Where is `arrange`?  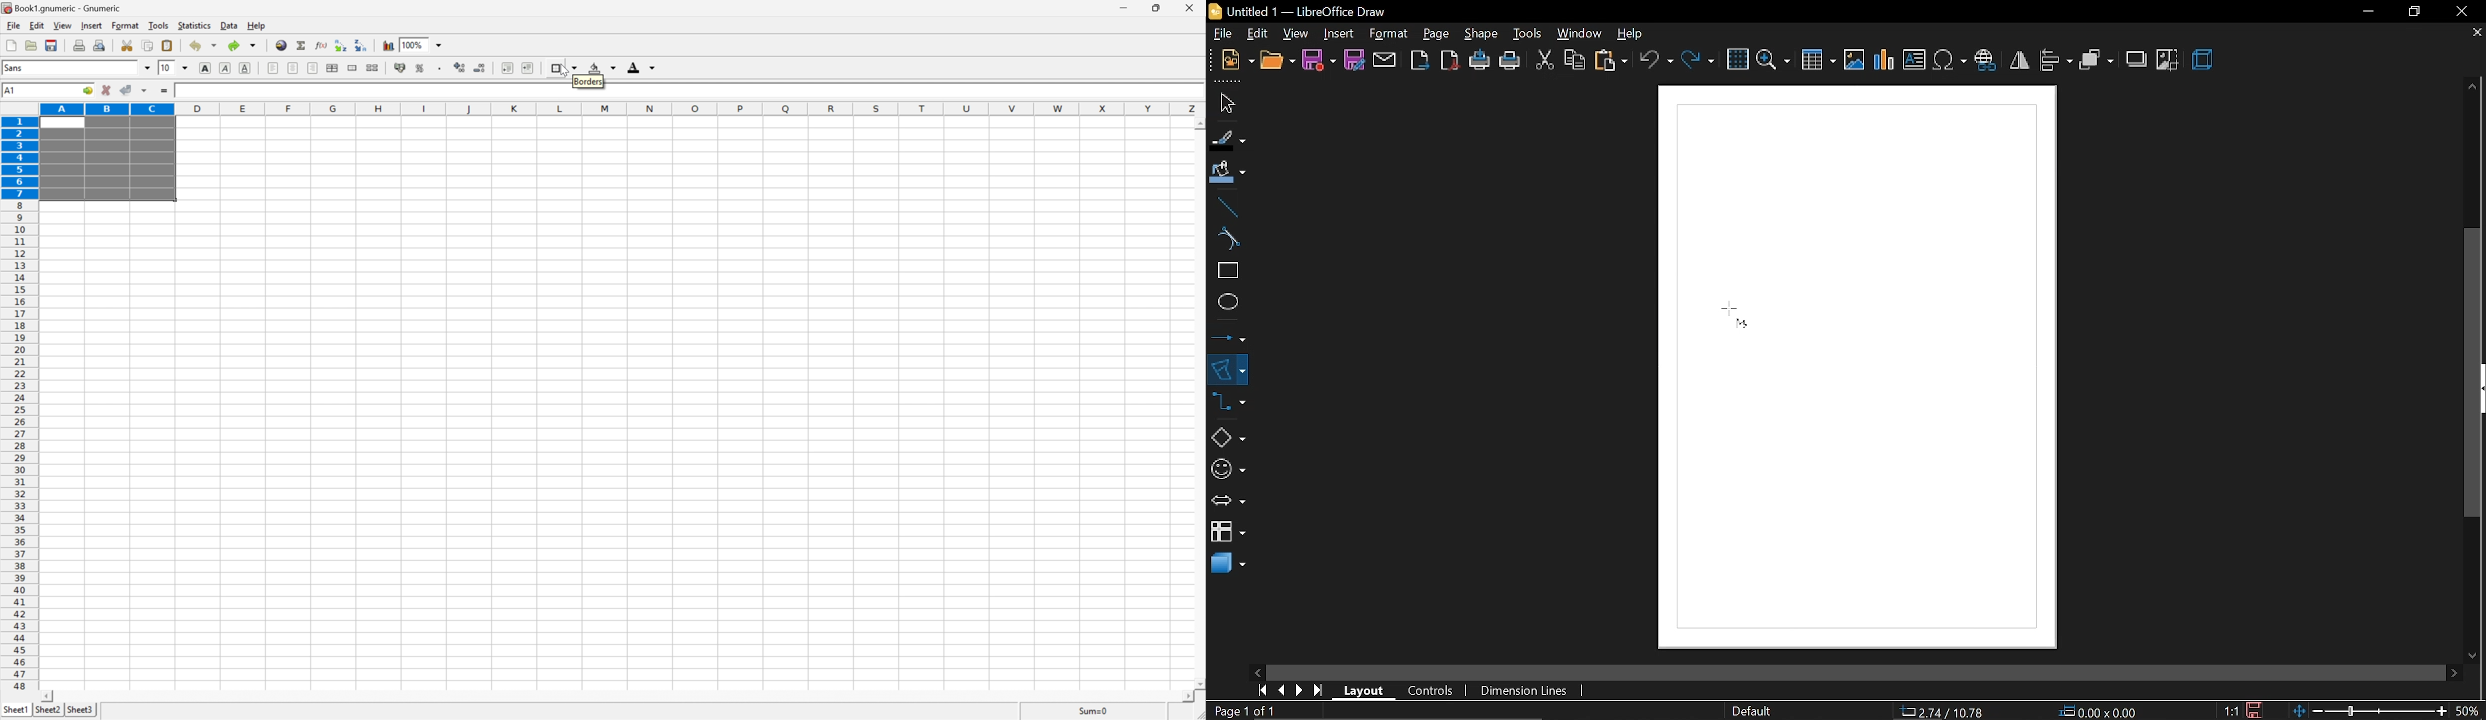
arrange is located at coordinates (2096, 59).